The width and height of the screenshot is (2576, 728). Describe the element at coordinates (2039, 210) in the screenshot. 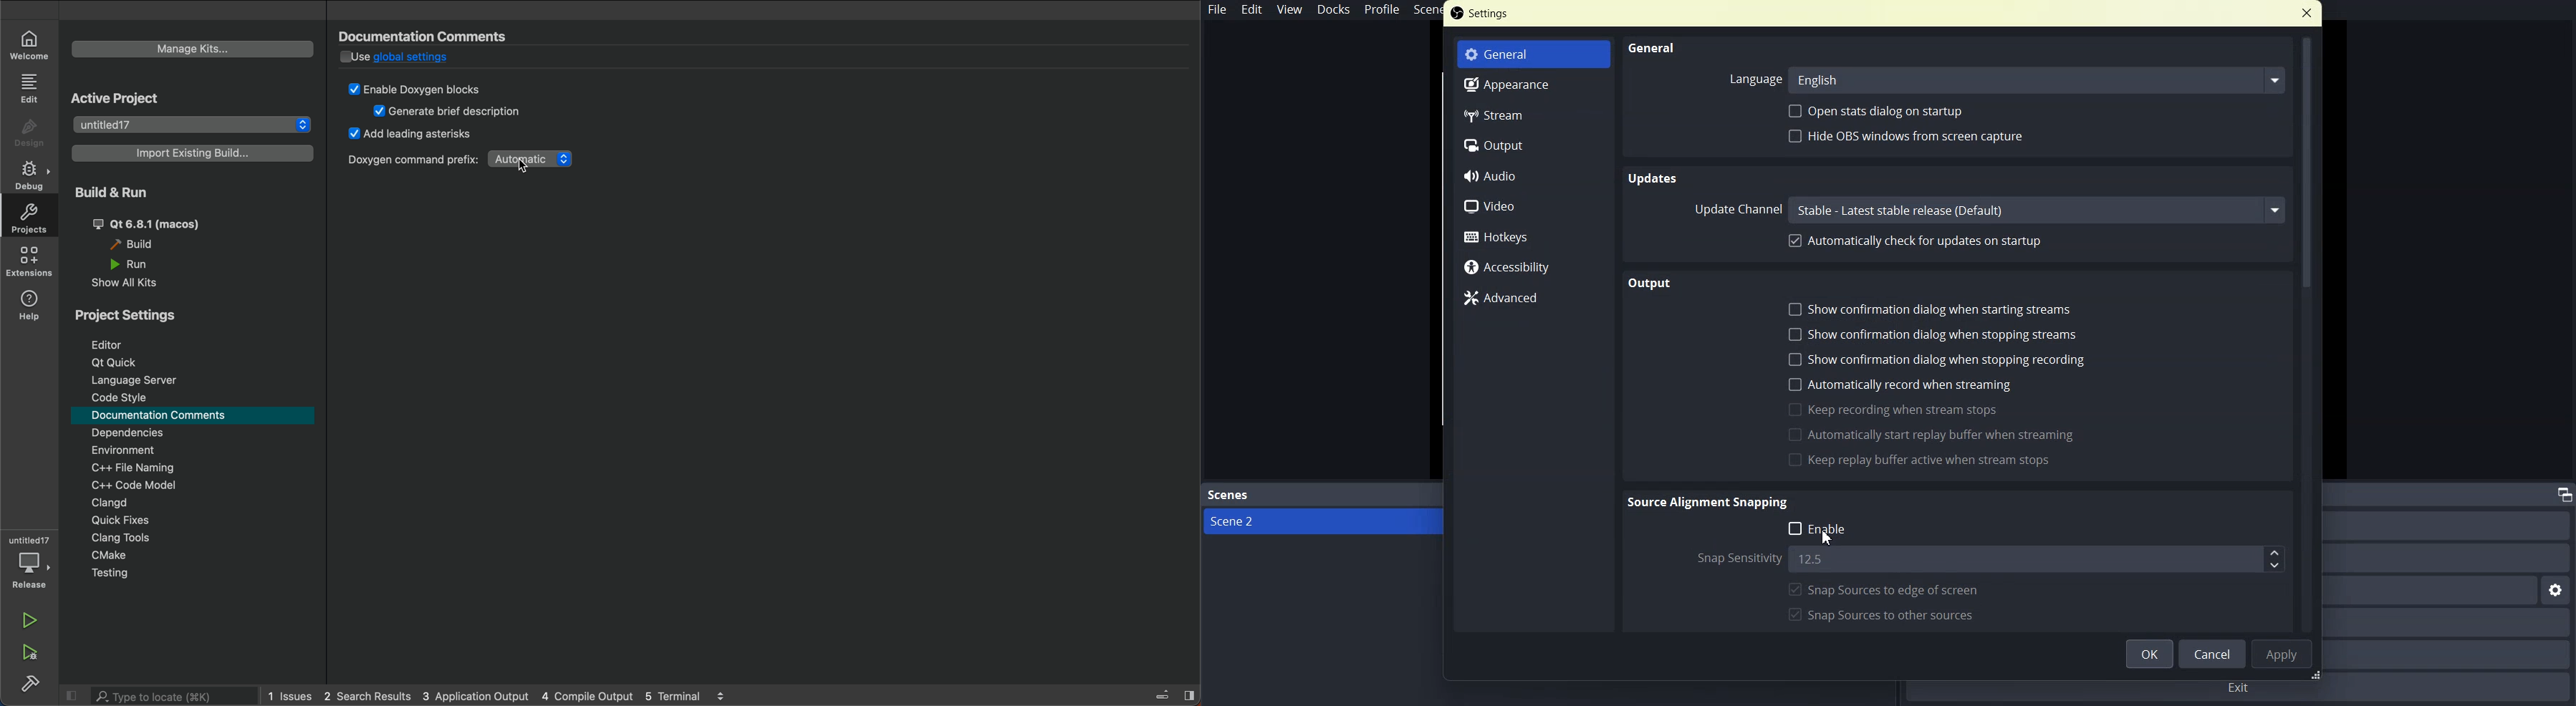

I see `channel name` at that location.